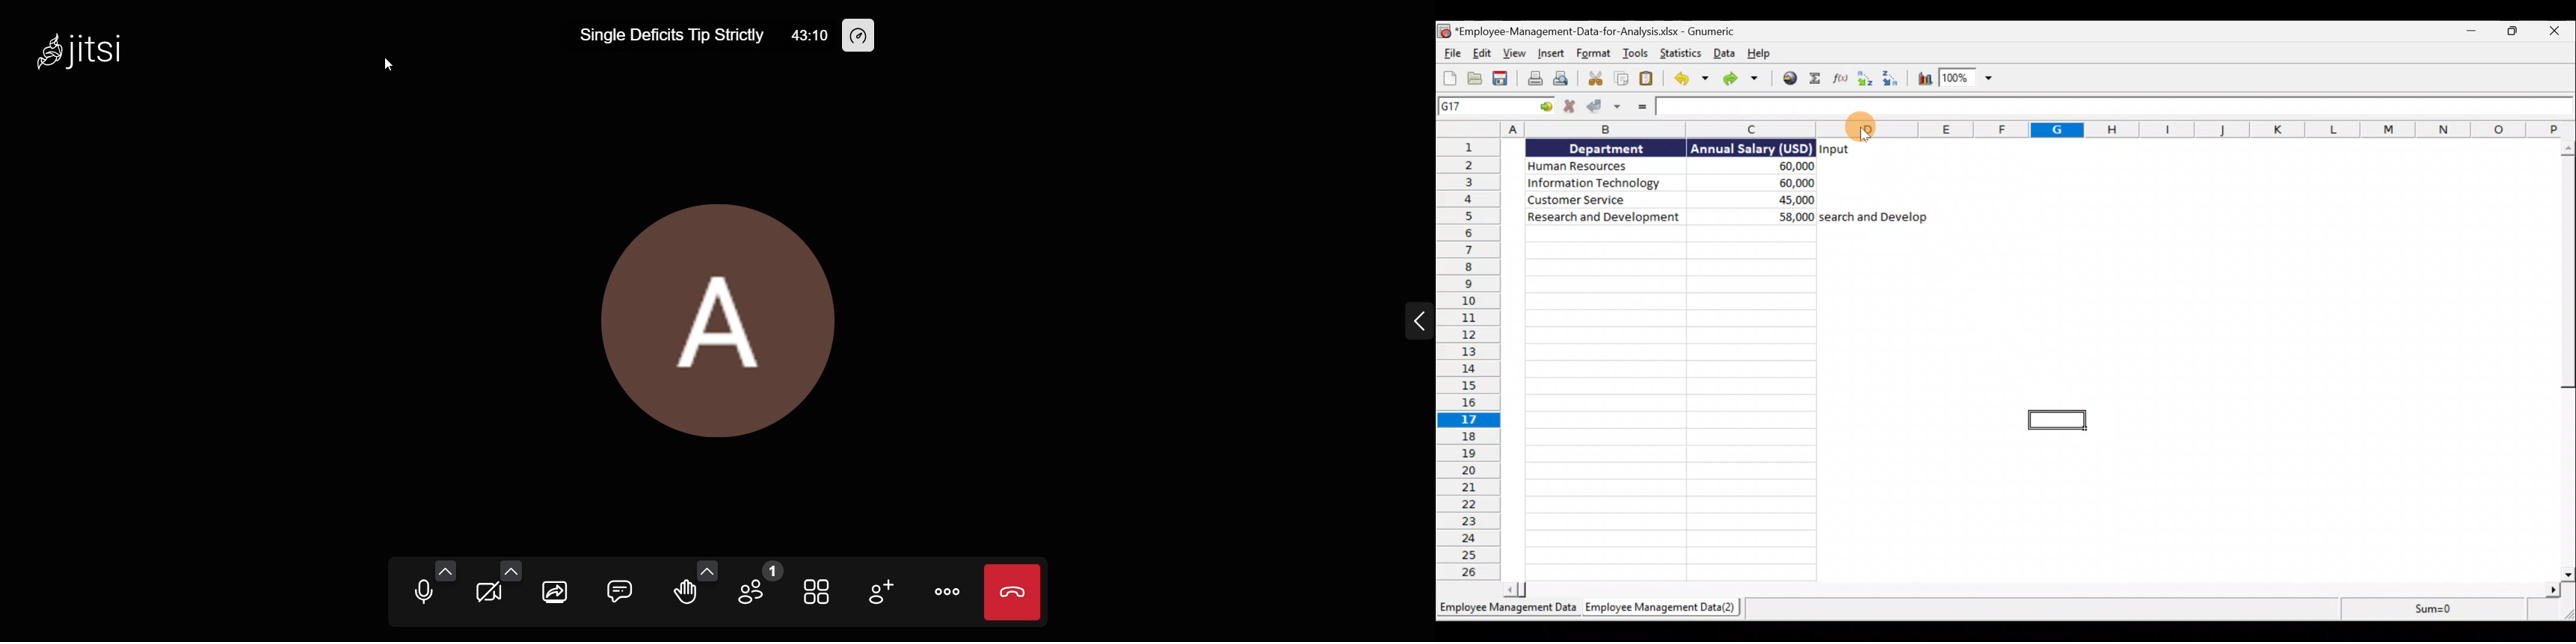 This screenshot has width=2576, height=644. Describe the element at coordinates (1516, 51) in the screenshot. I see `View` at that location.